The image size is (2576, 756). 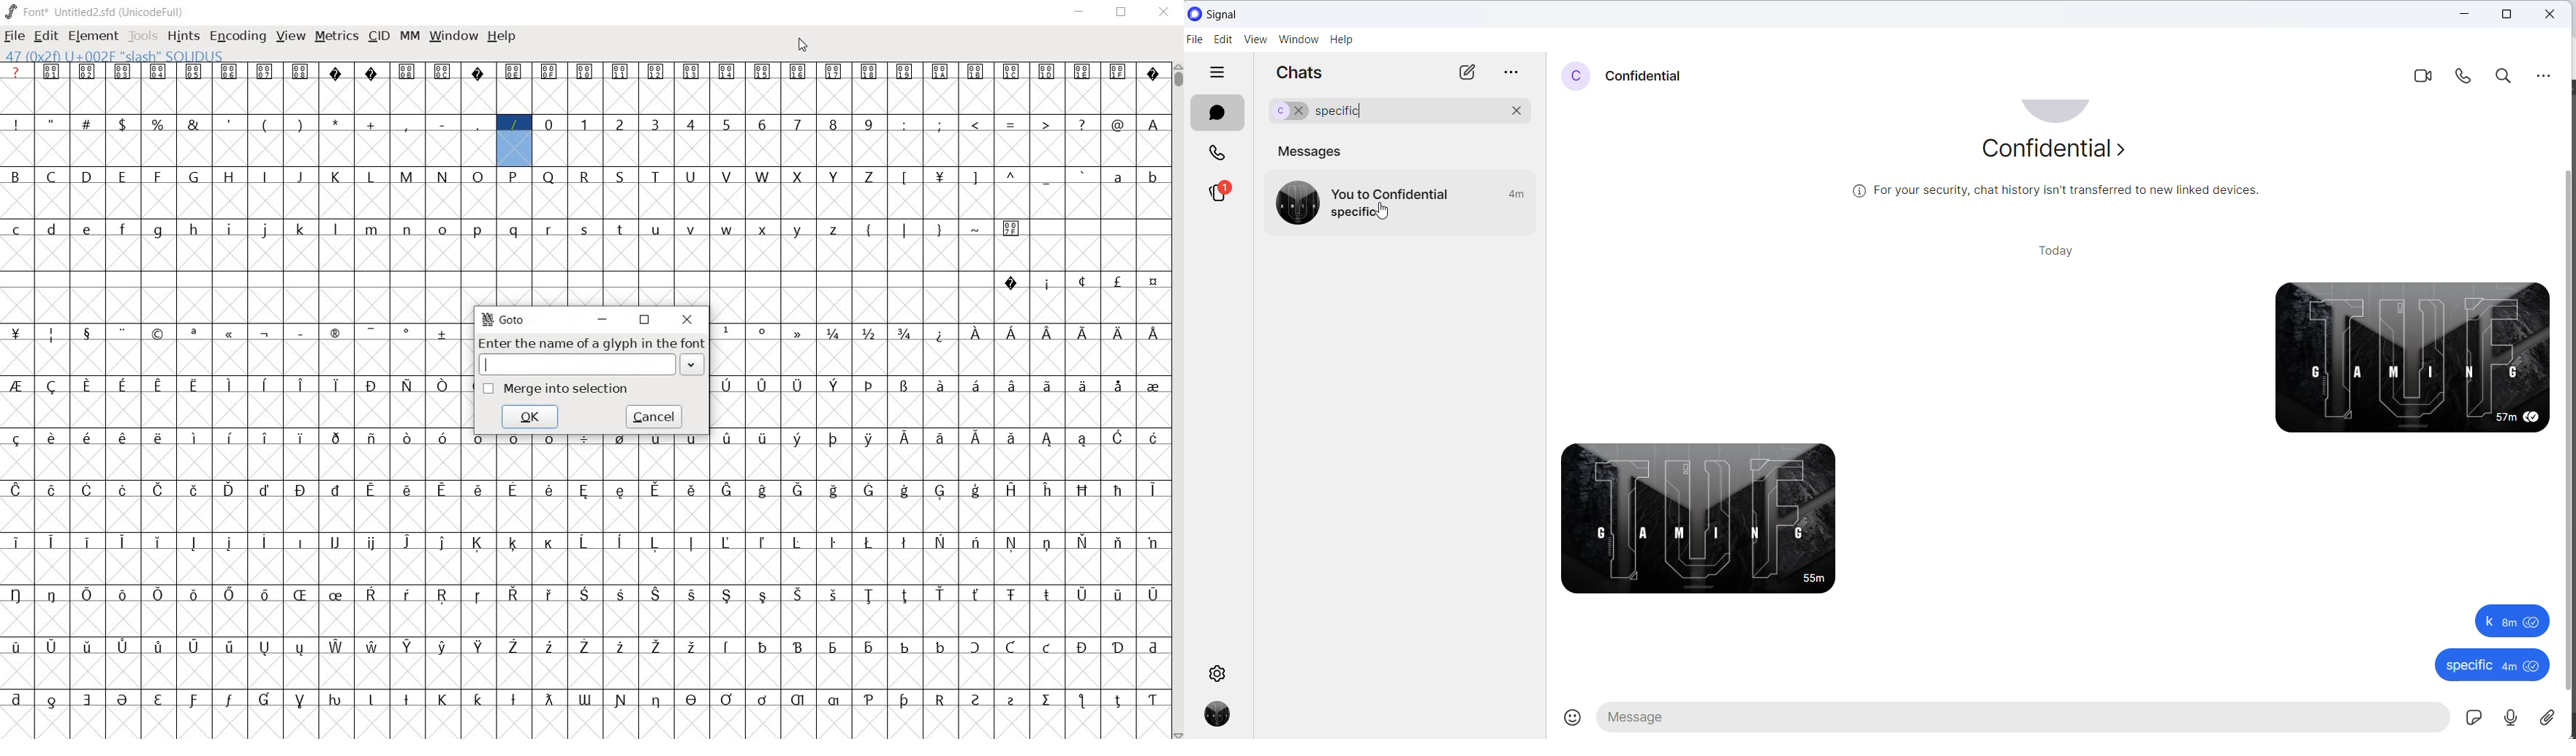 I want to click on glyph, so click(x=692, y=646).